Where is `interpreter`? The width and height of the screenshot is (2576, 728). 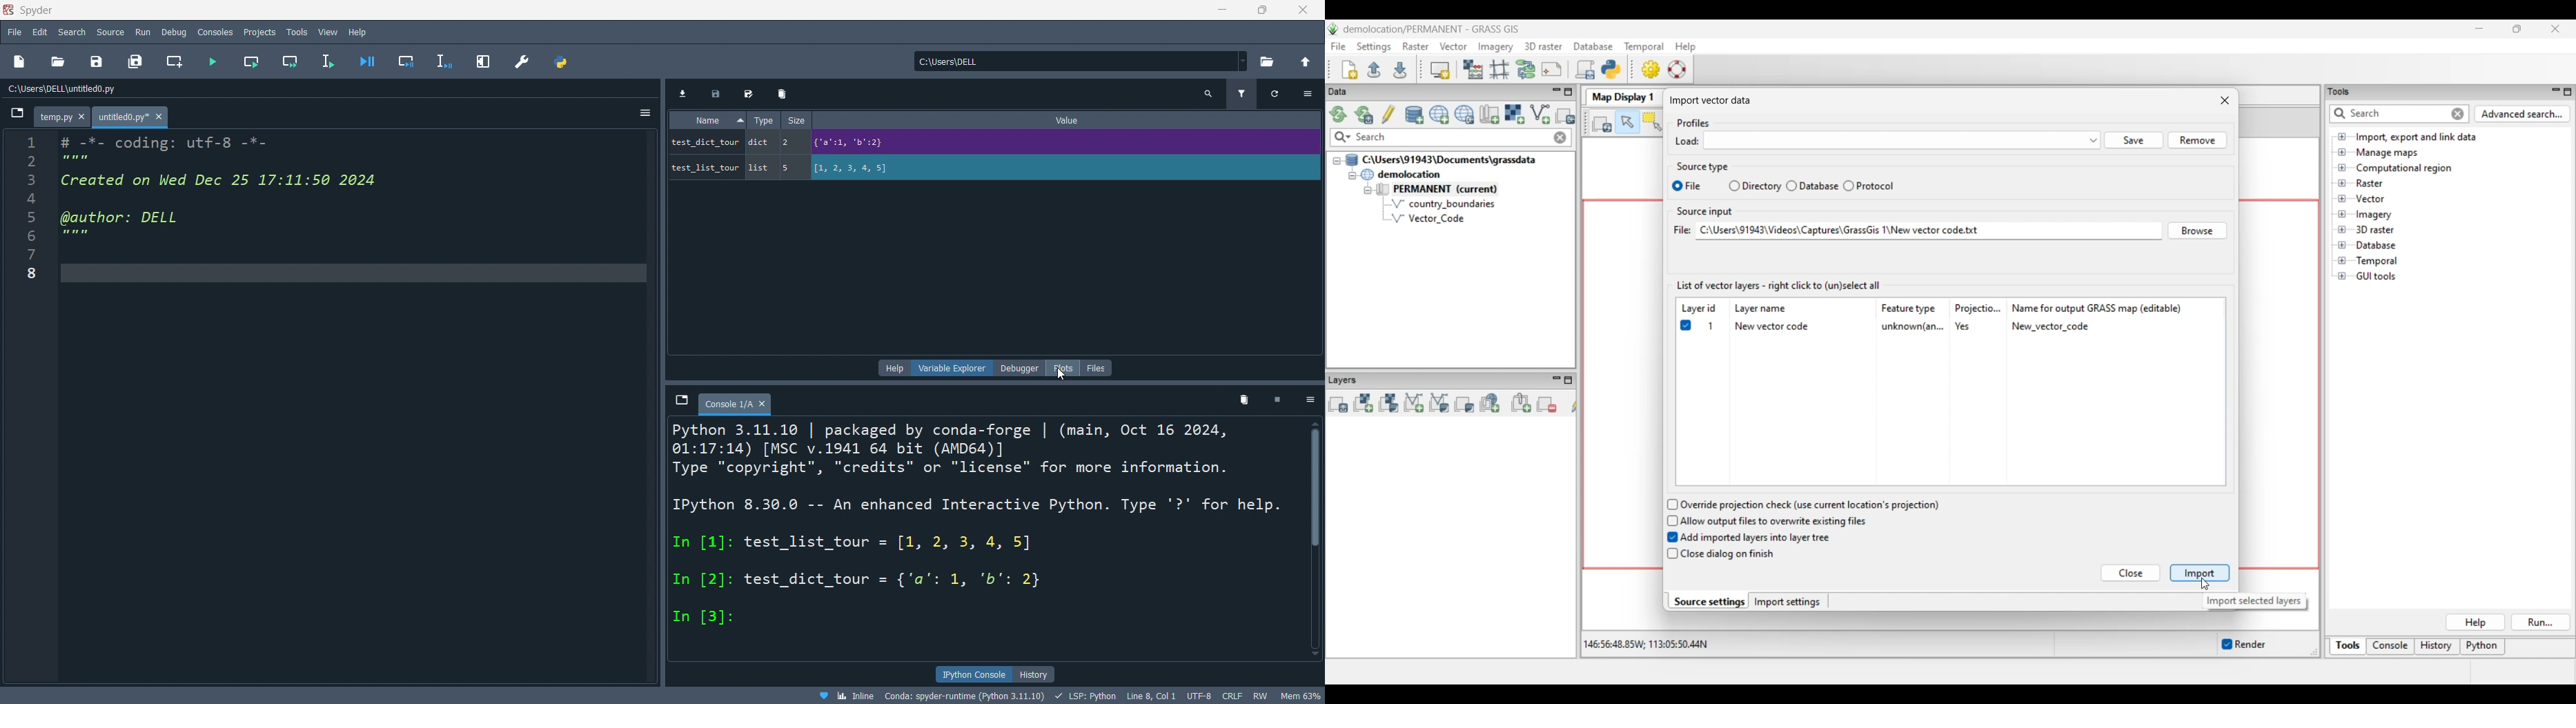 interpreter is located at coordinates (963, 695).